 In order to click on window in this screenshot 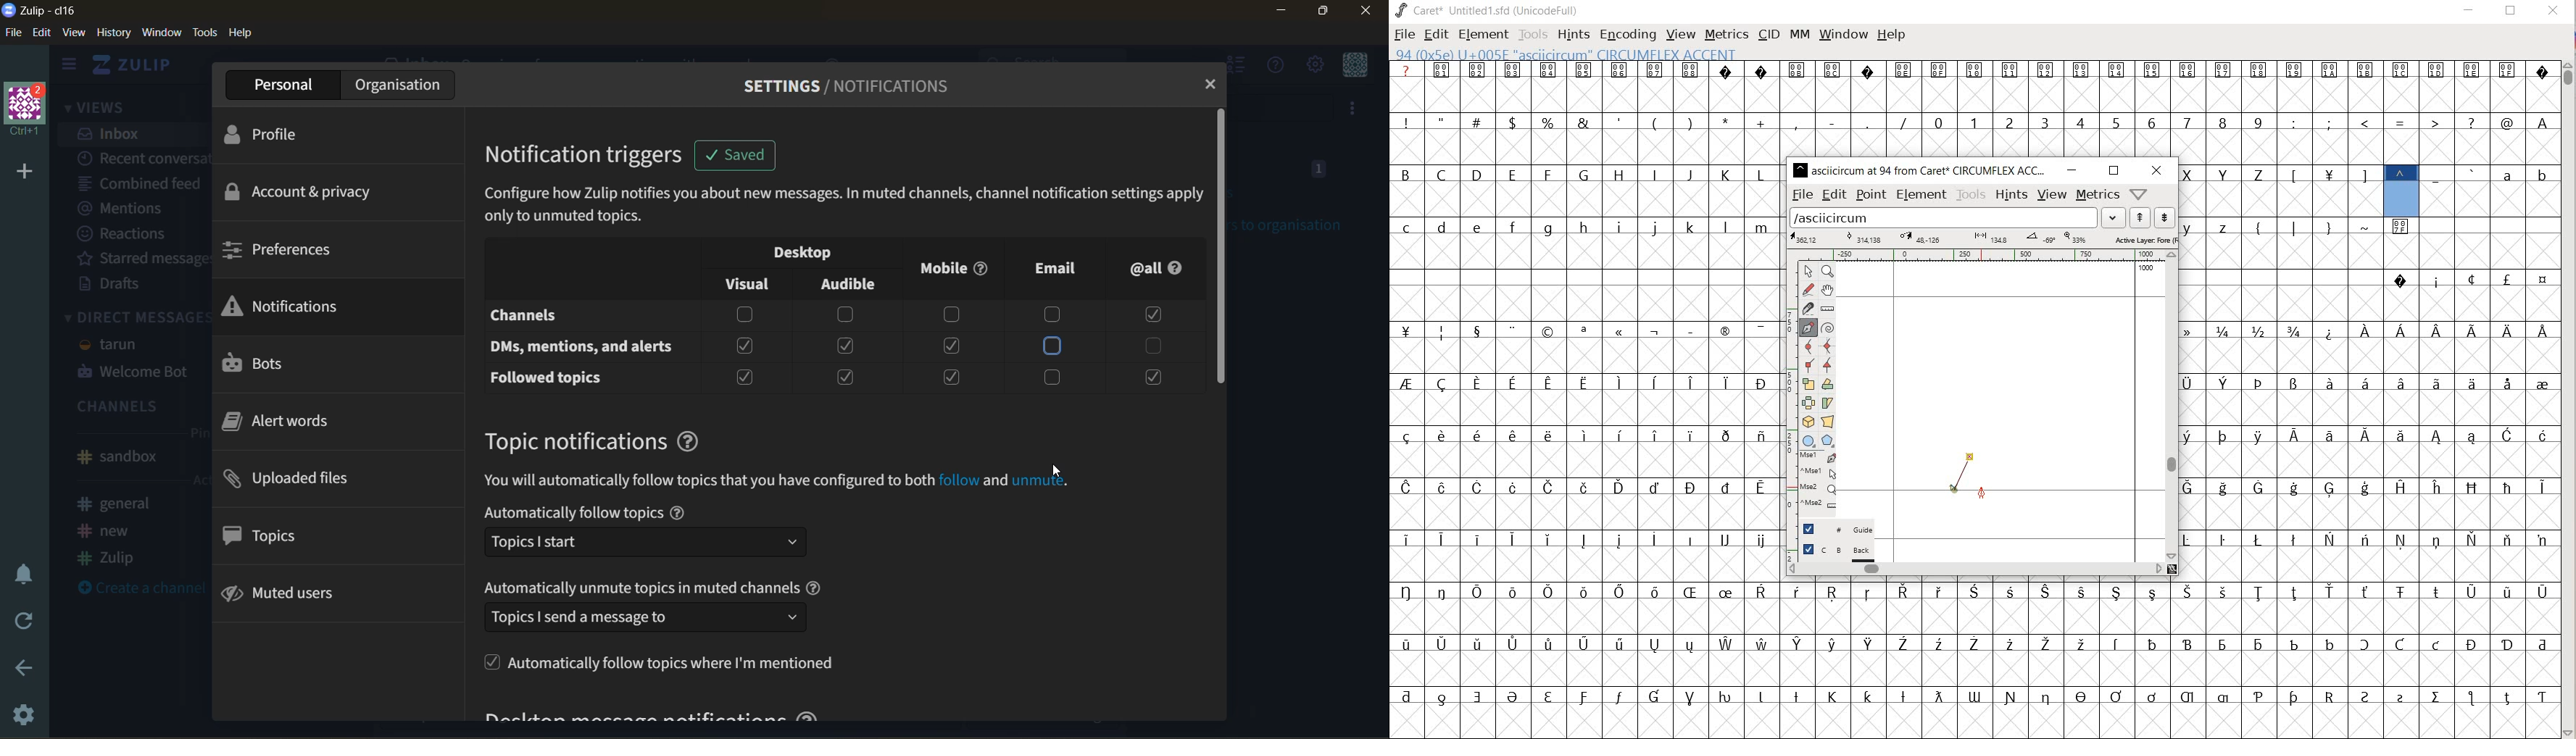, I will do `click(163, 33)`.